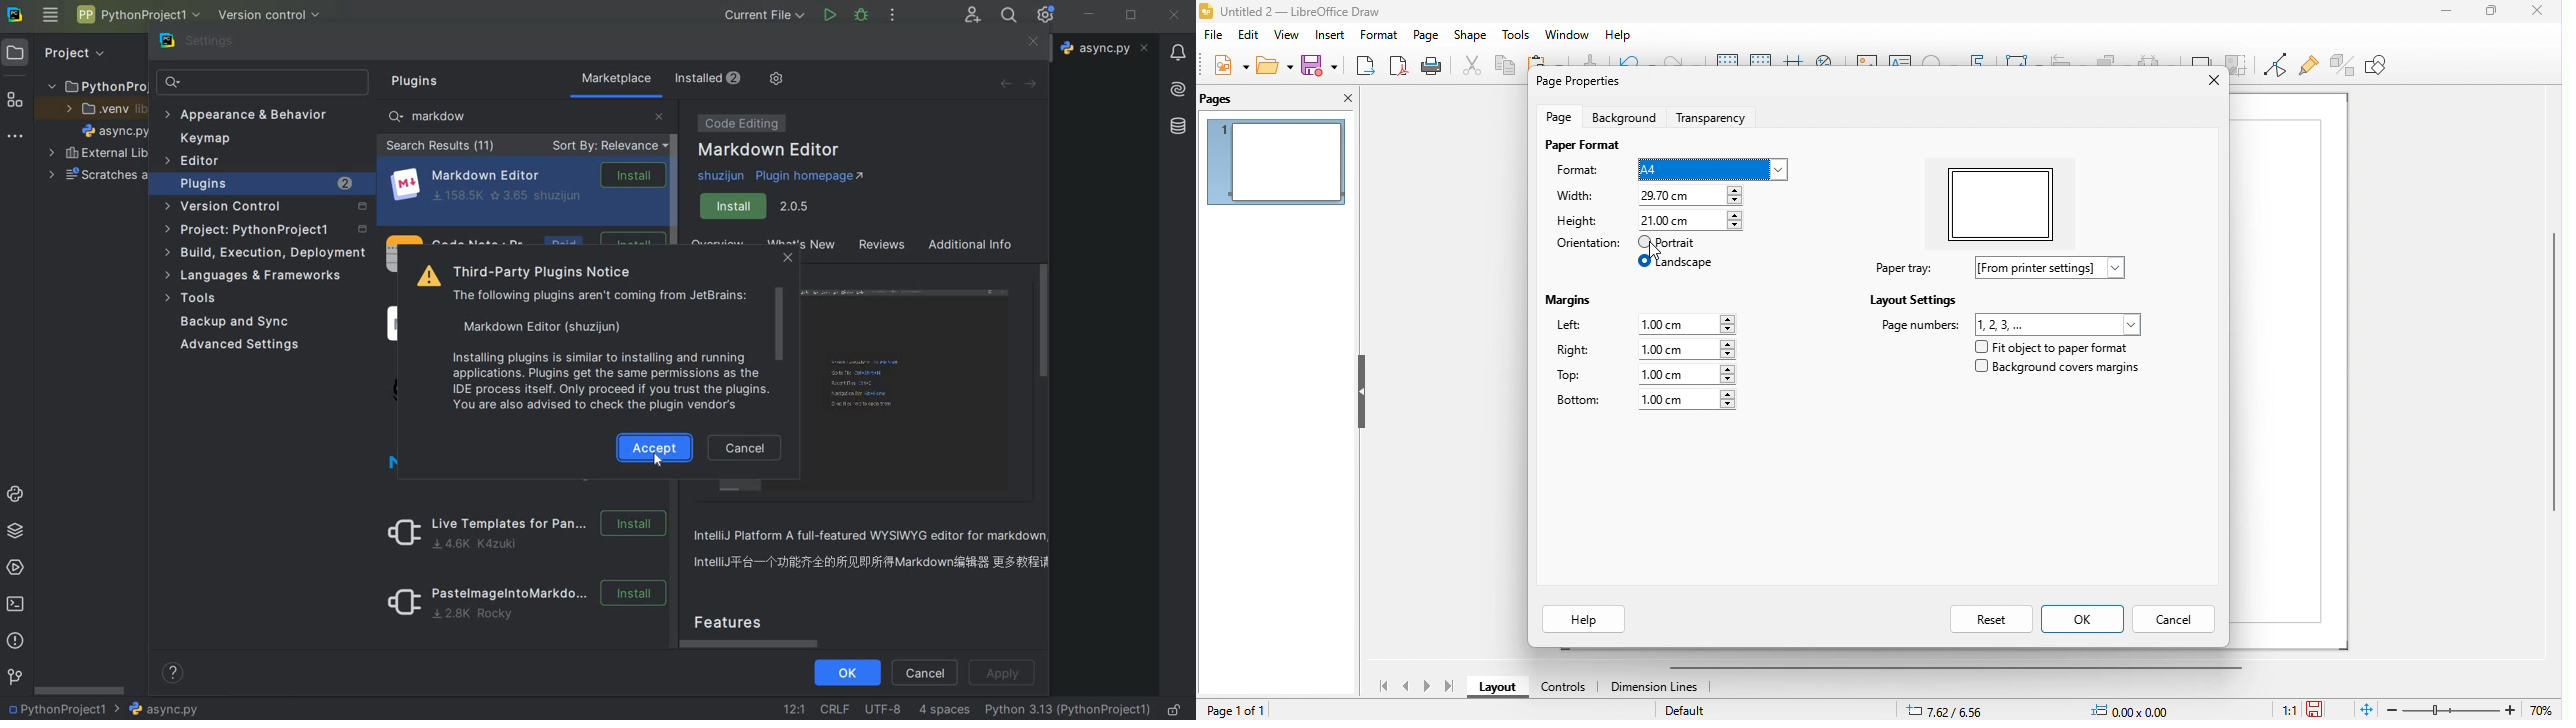 This screenshot has width=2576, height=728. What do you see at coordinates (2022, 61) in the screenshot?
I see `transformations` at bounding box center [2022, 61].